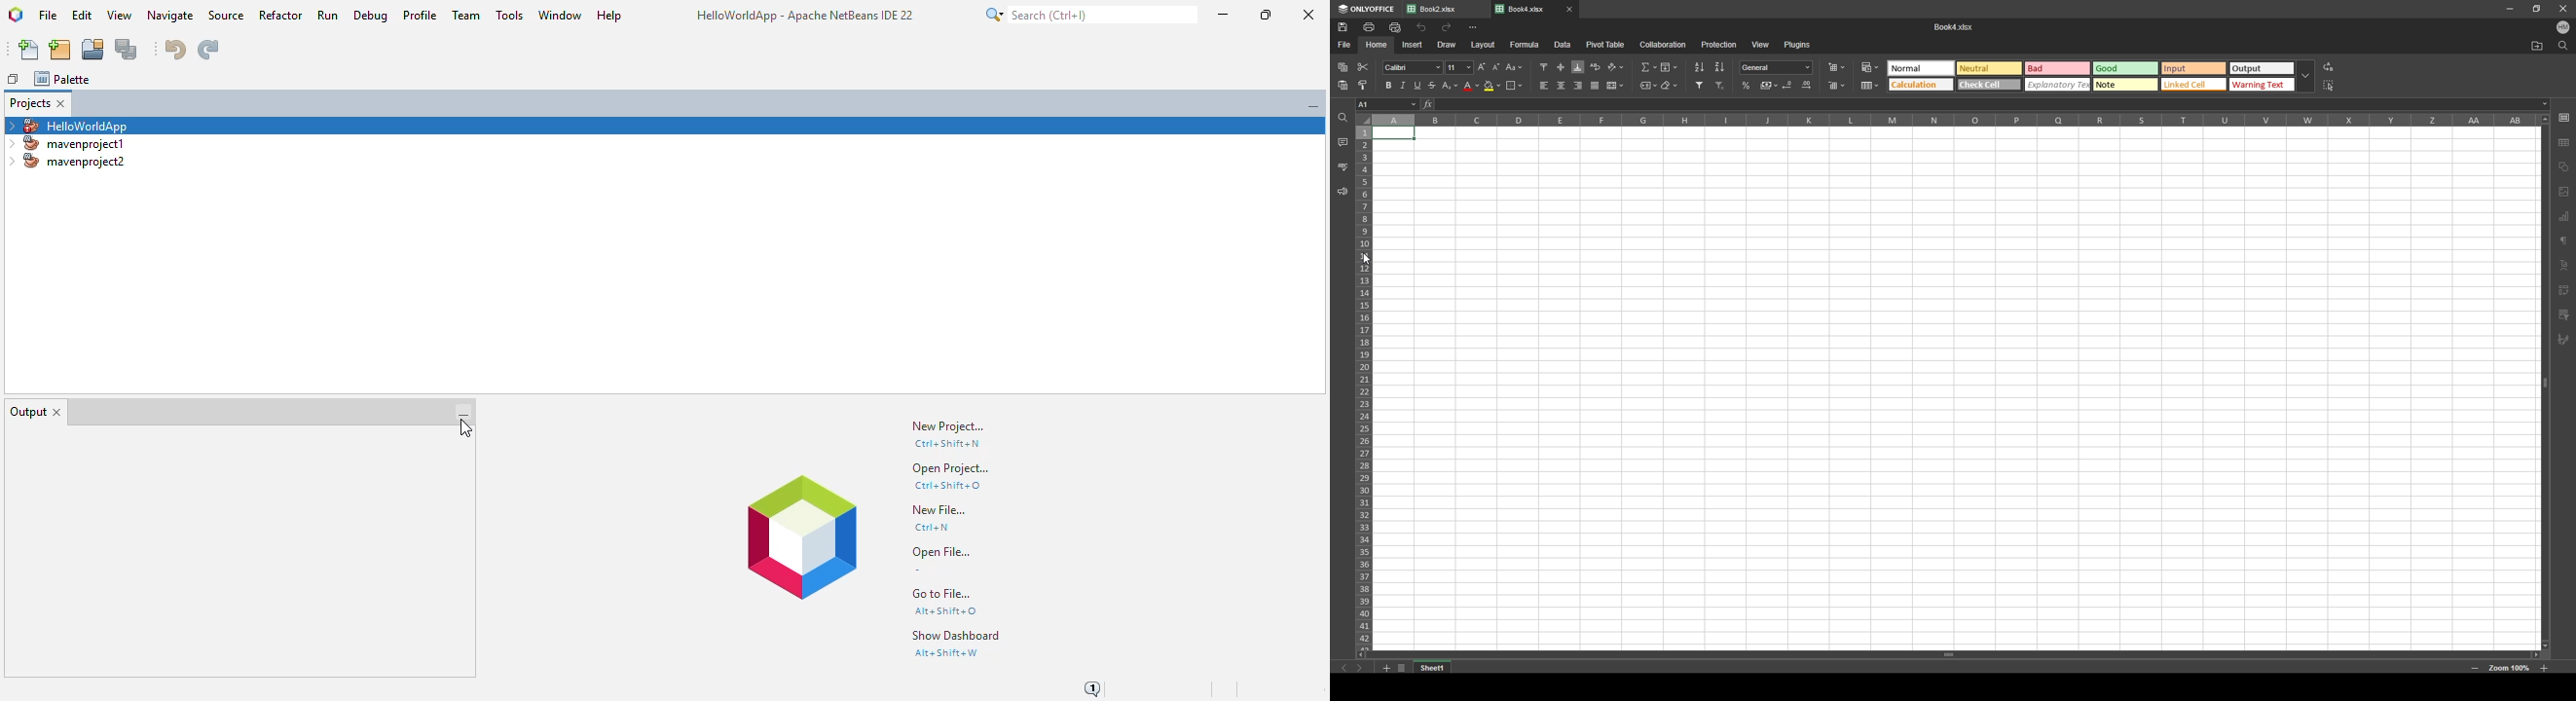 The height and width of the screenshot is (728, 2576). I want to click on insert cells, so click(1836, 67).